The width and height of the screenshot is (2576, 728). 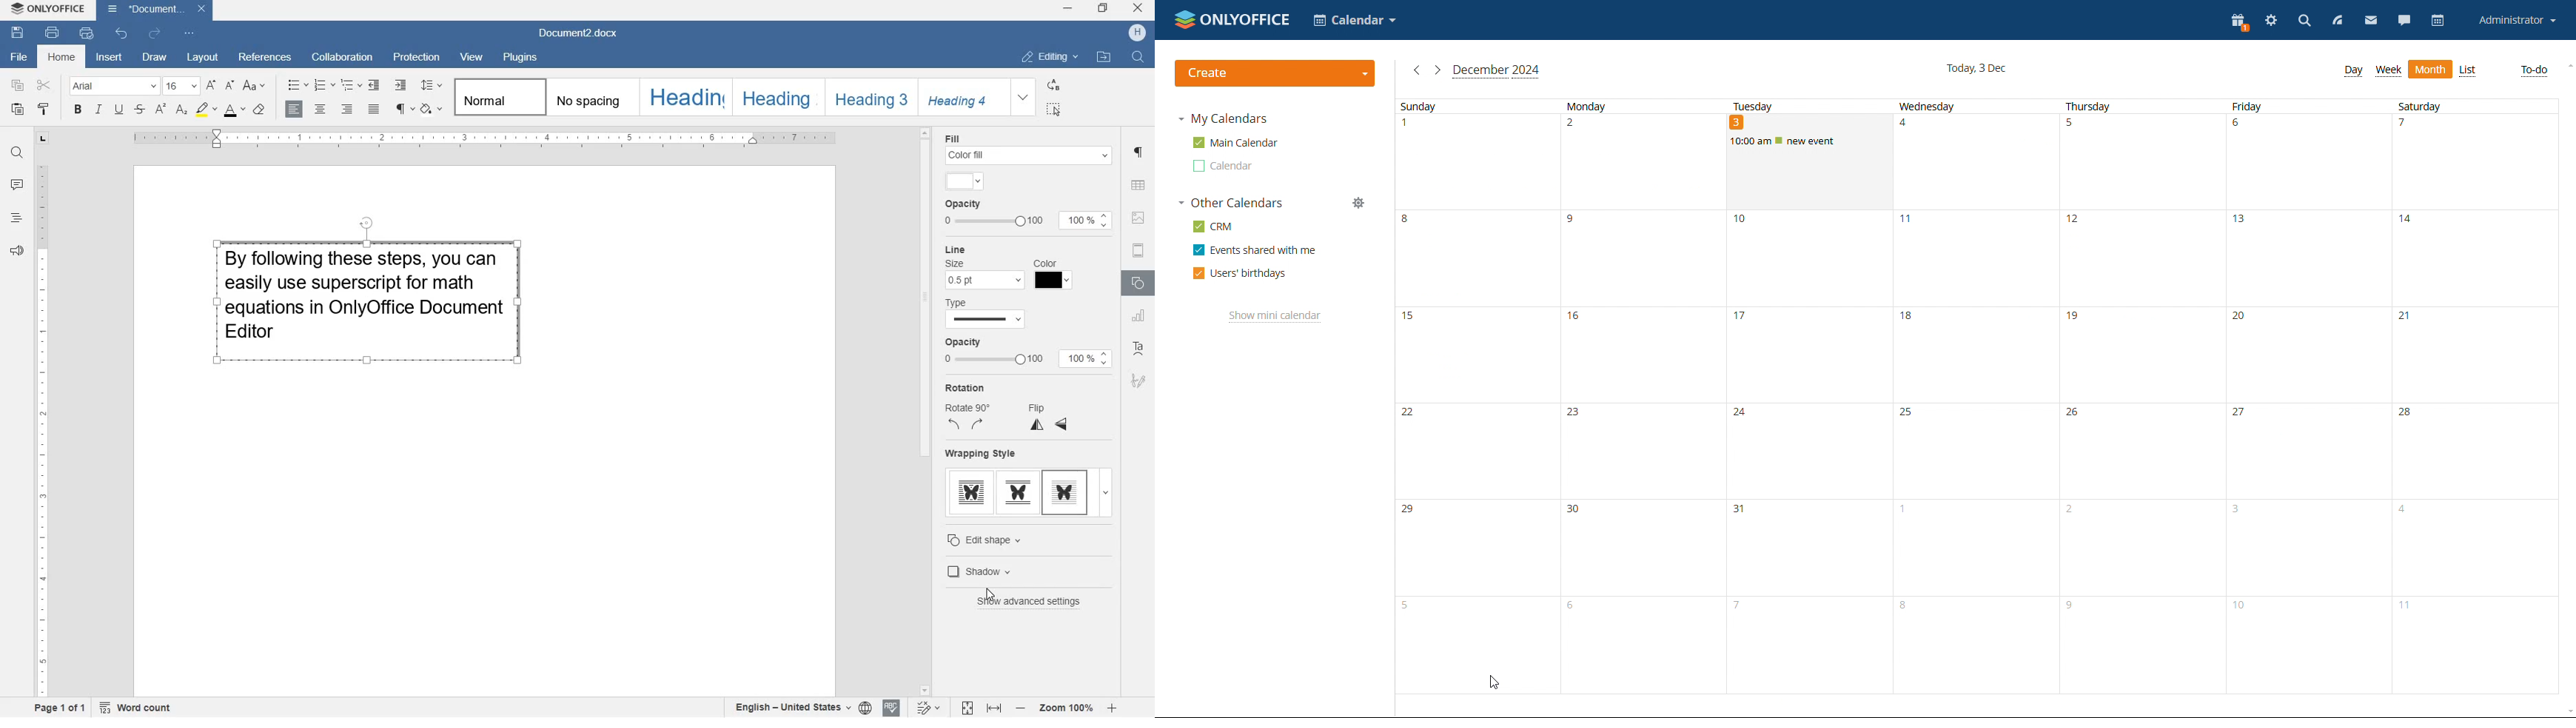 What do you see at coordinates (375, 86) in the screenshot?
I see `decrease indent` at bounding box center [375, 86].